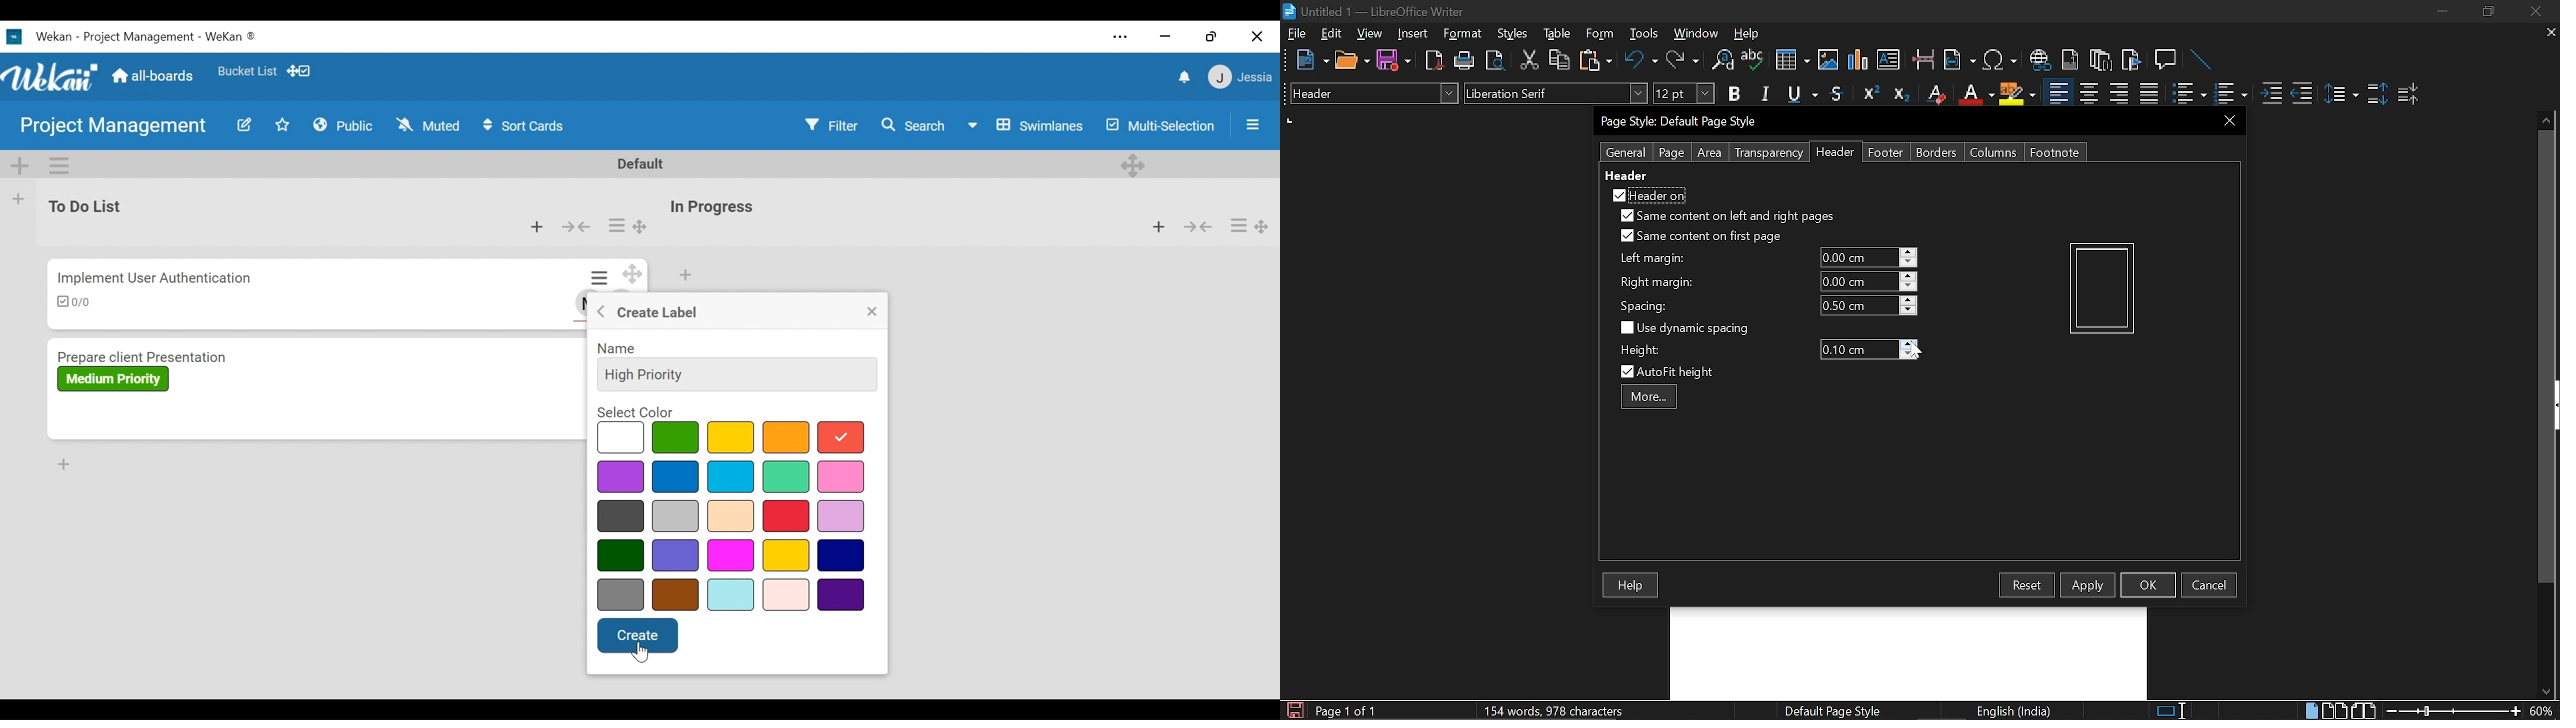 The height and width of the screenshot is (728, 2576). What do you see at coordinates (1836, 711) in the screenshot?
I see `page style Page style` at bounding box center [1836, 711].